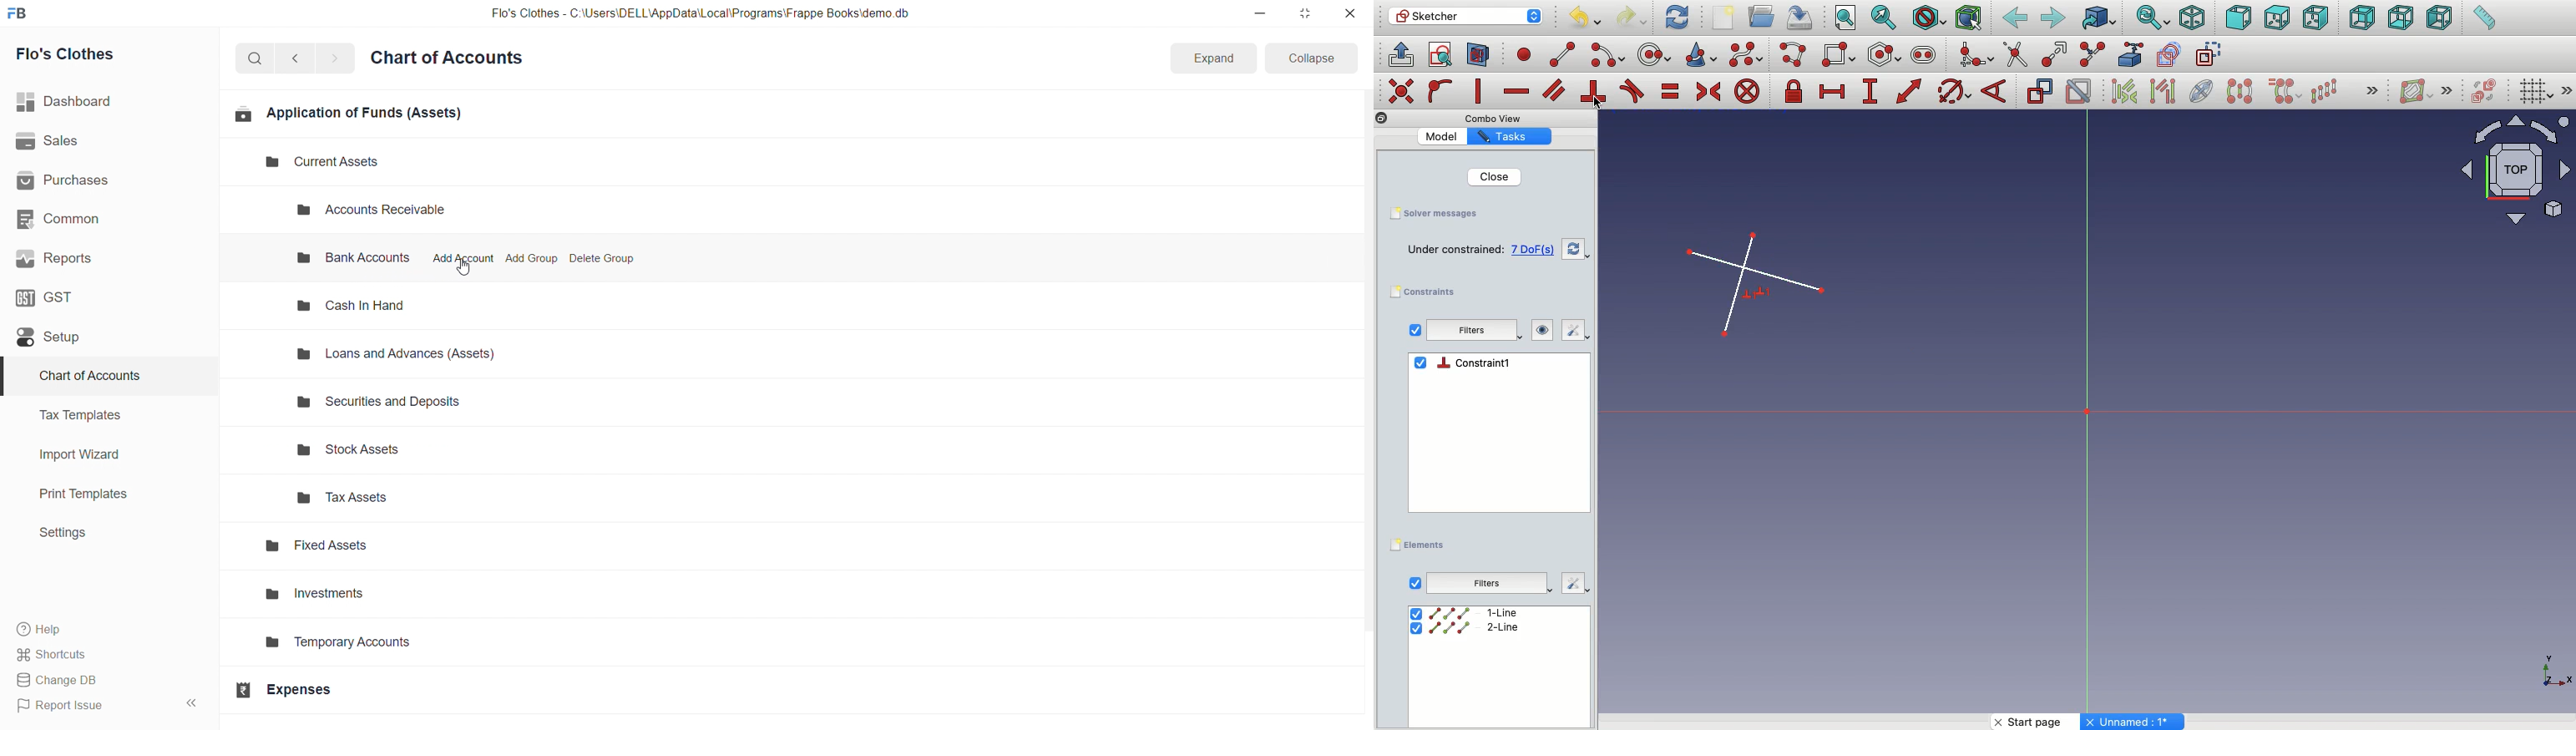 This screenshot has width=2576, height=756. I want to click on Start page, so click(2037, 722).